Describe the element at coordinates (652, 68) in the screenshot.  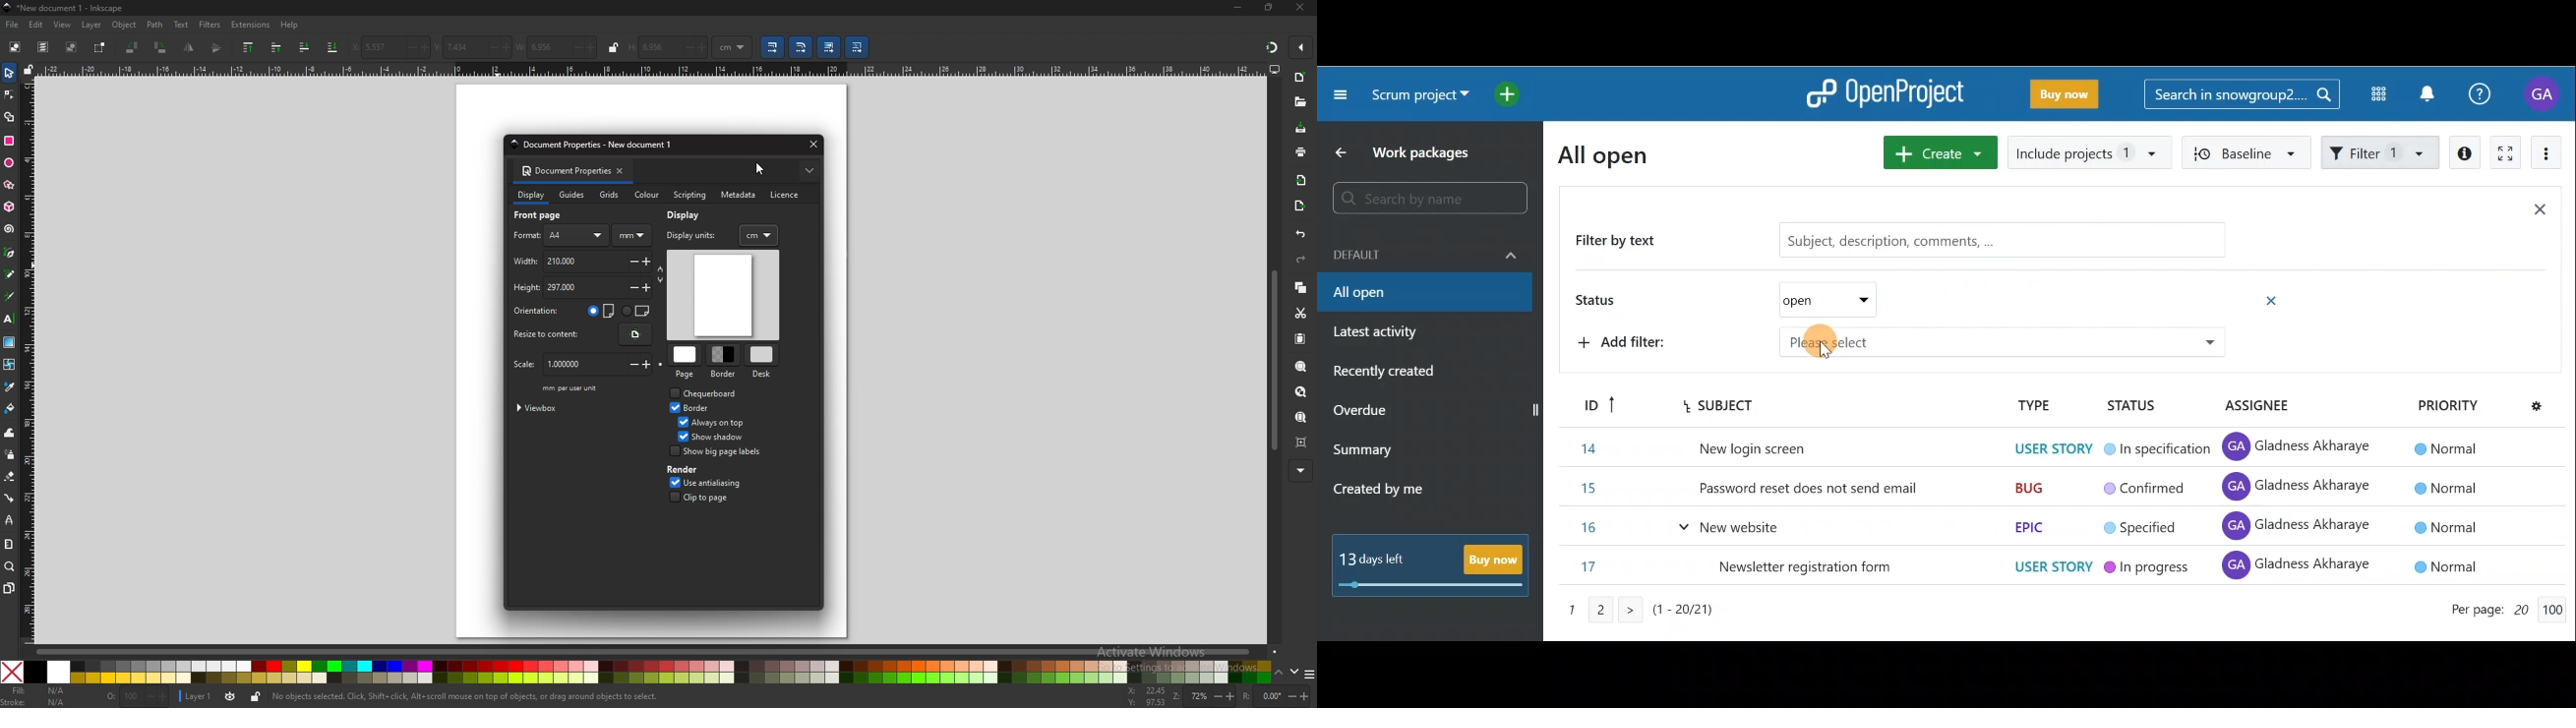
I see `horizontal ruler` at that location.